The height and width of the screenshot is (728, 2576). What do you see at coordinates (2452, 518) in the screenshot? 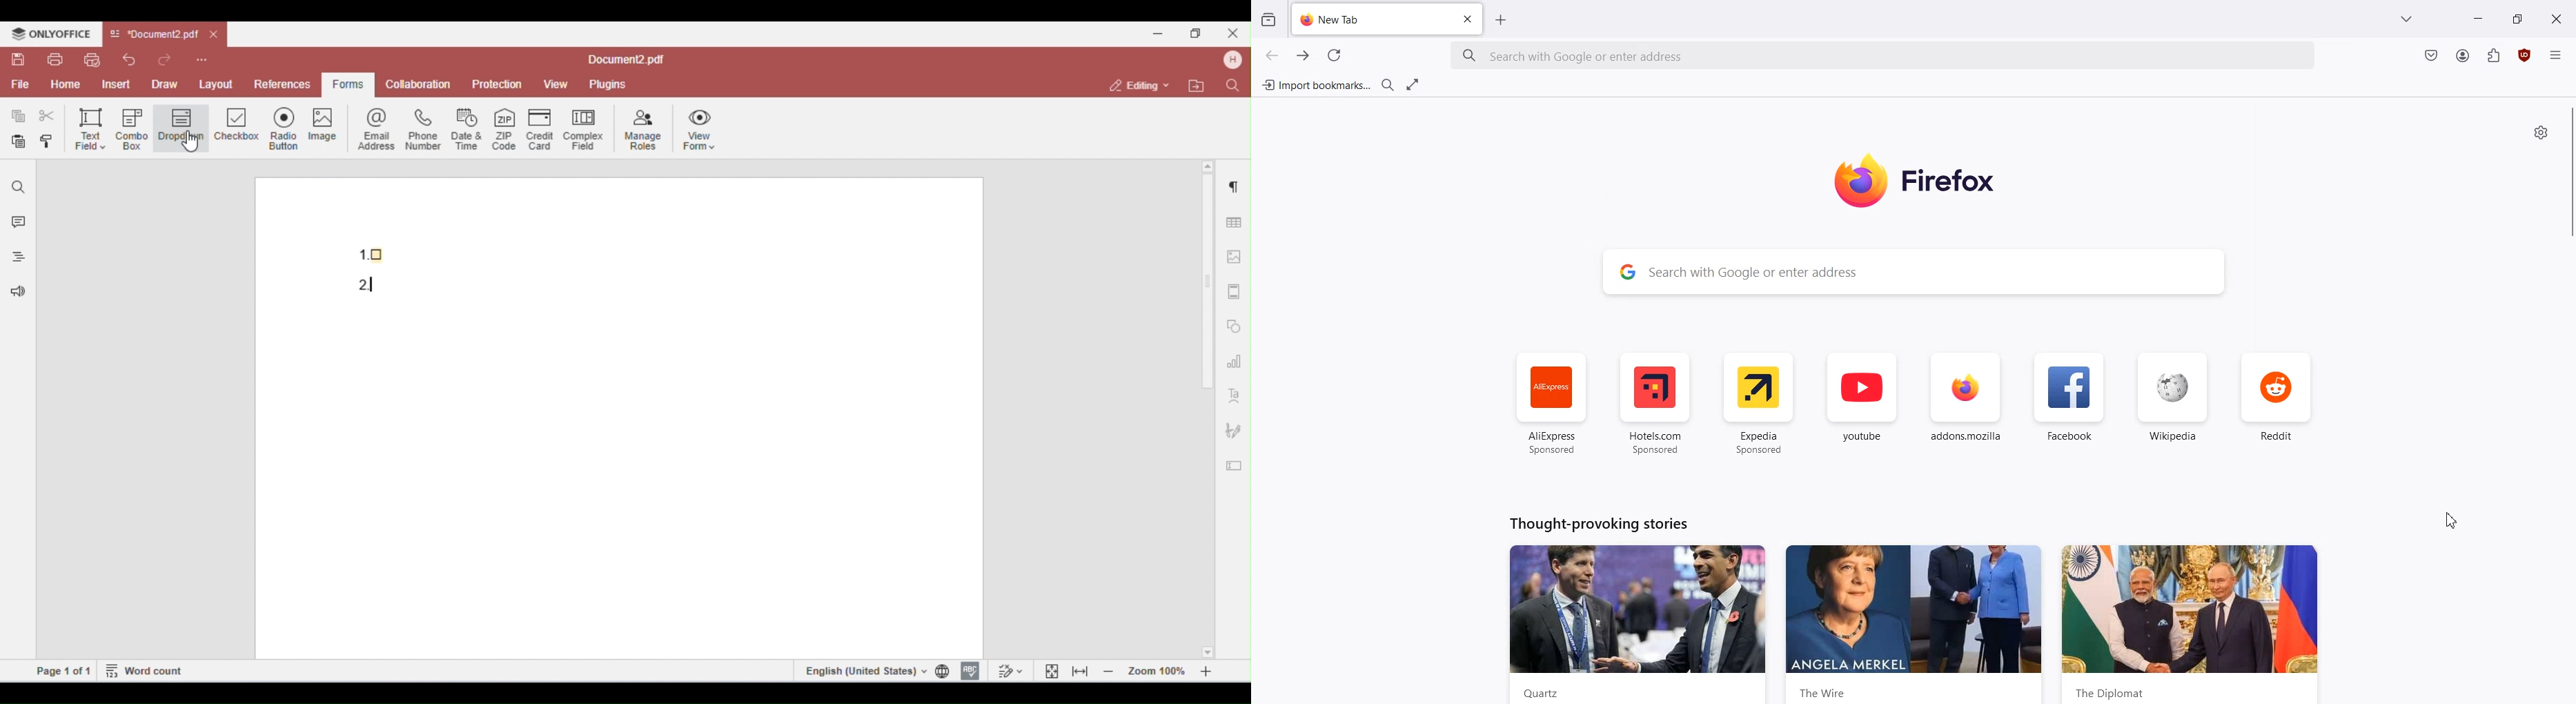
I see `Cursor` at bounding box center [2452, 518].